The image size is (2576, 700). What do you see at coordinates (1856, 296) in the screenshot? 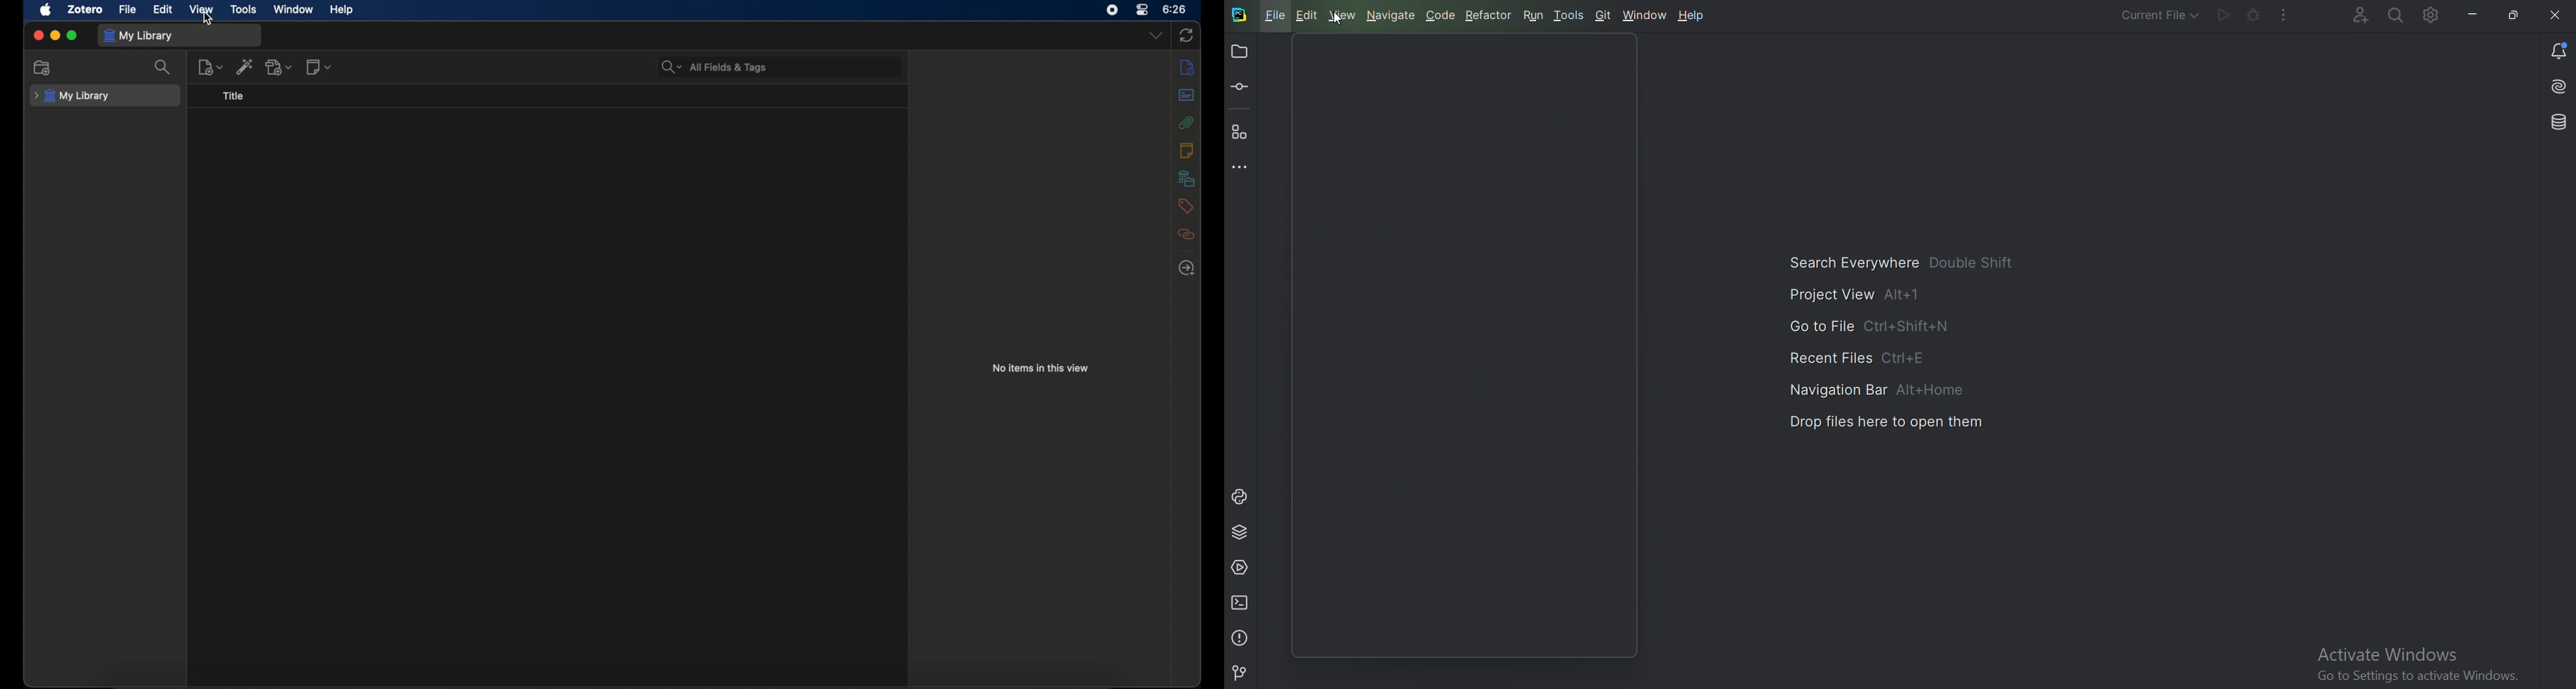
I see `Project view` at bounding box center [1856, 296].